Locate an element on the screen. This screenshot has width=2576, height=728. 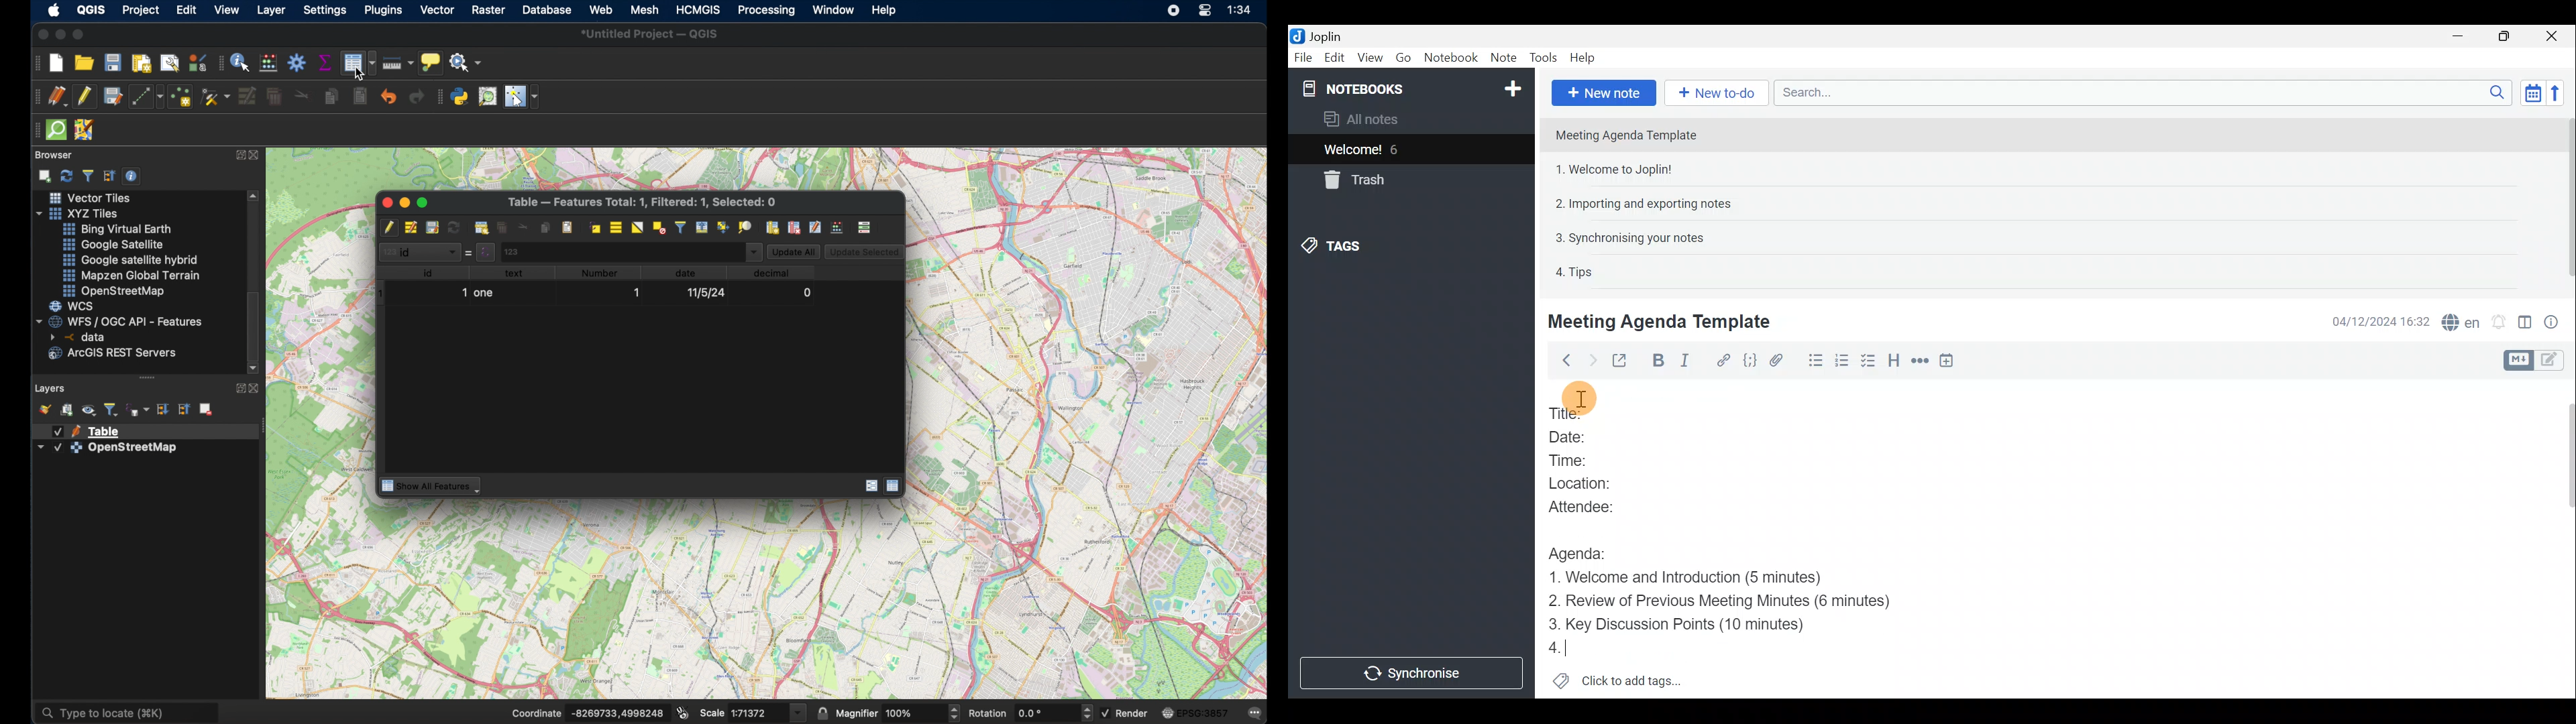
Time: is located at coordinates (1576, 461).